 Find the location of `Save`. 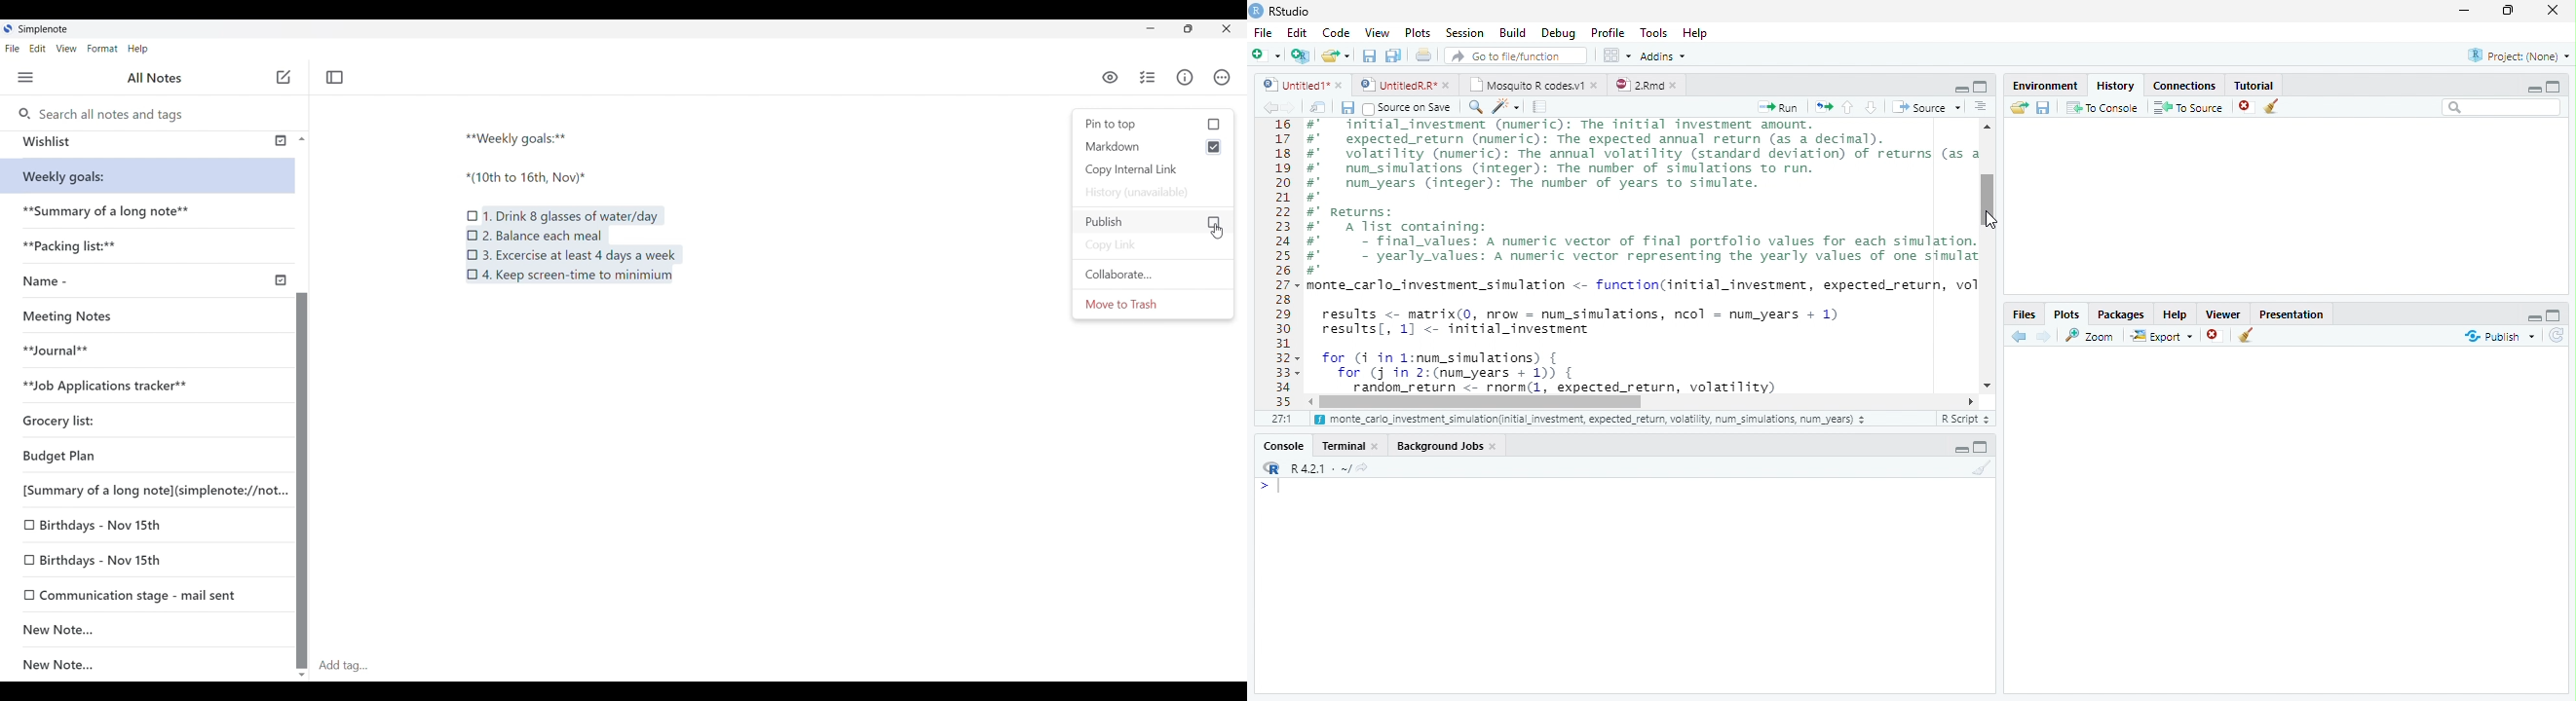

Save is located at coordinates (1347, 107).